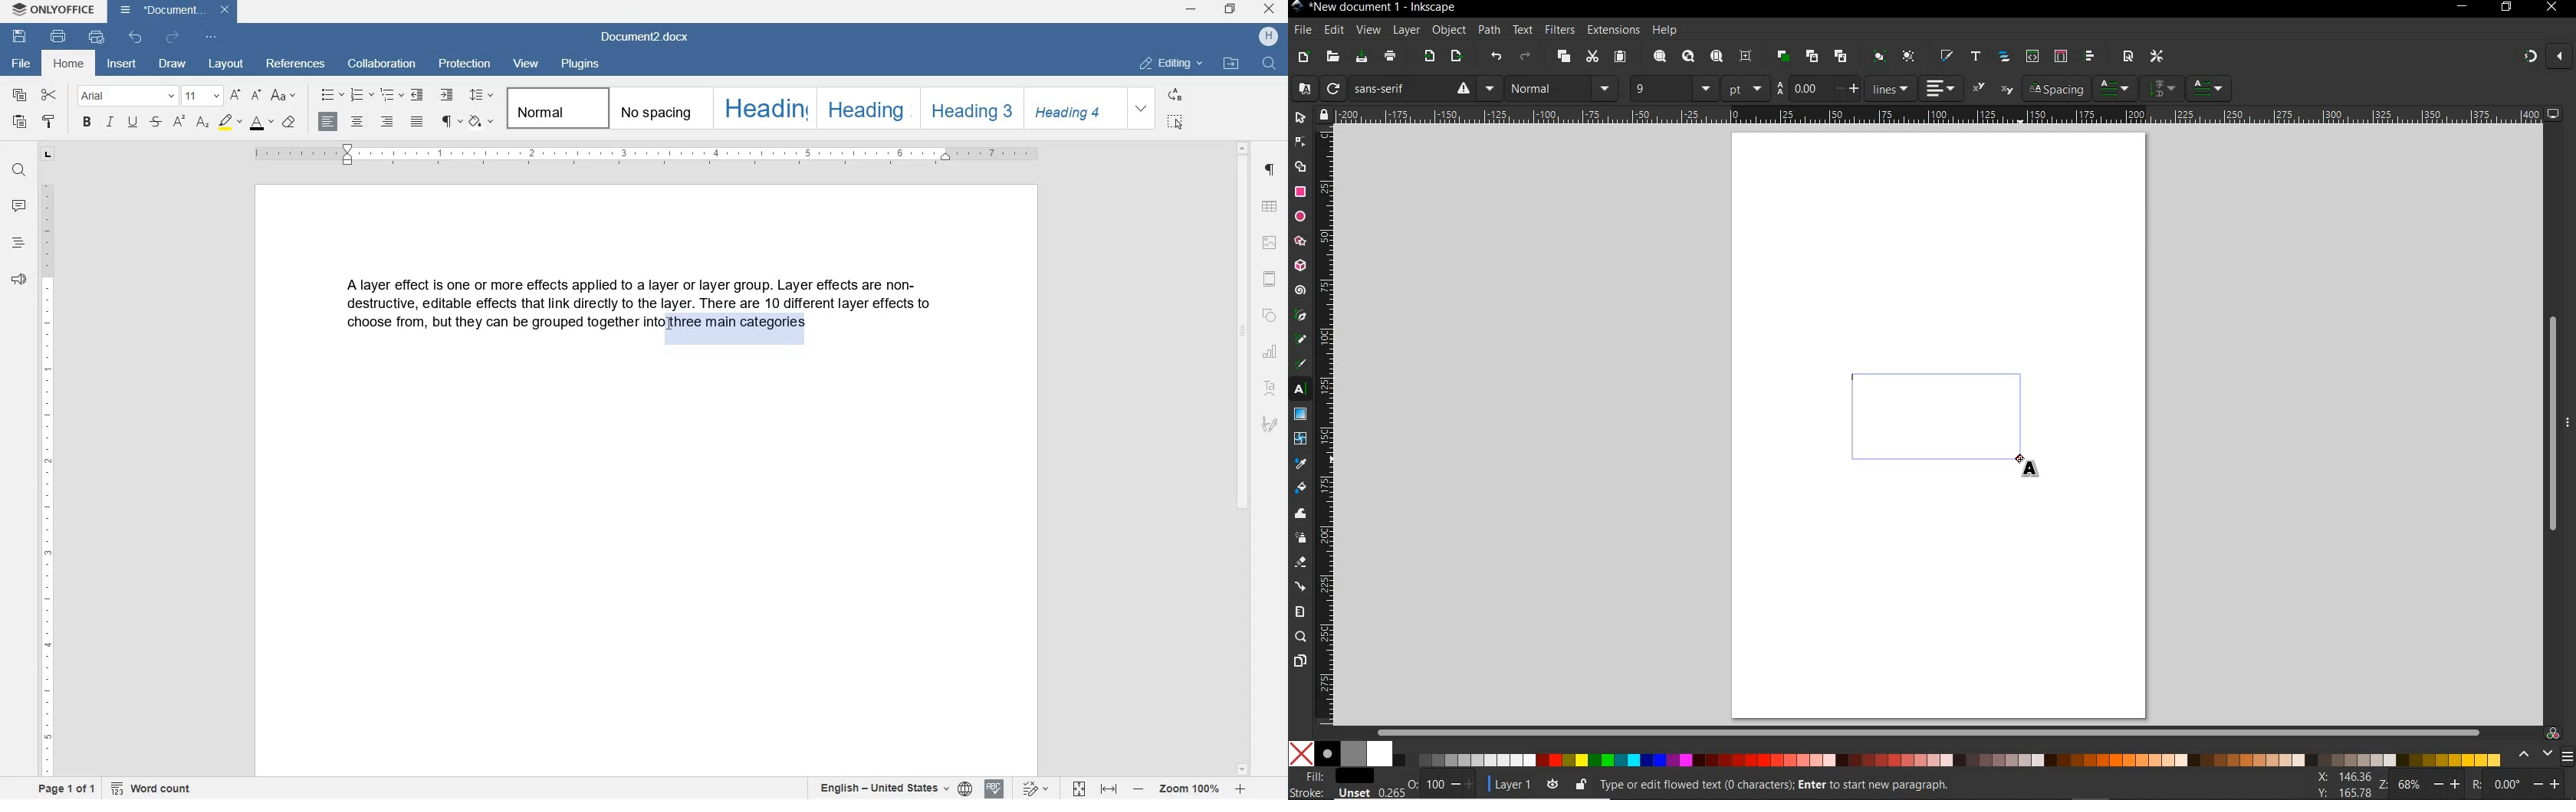 The width and height of the screenshot is (2576, 812). Describe the element at coordinates (1243, 457) in the screenshot. I see `scrollbar` at that location.